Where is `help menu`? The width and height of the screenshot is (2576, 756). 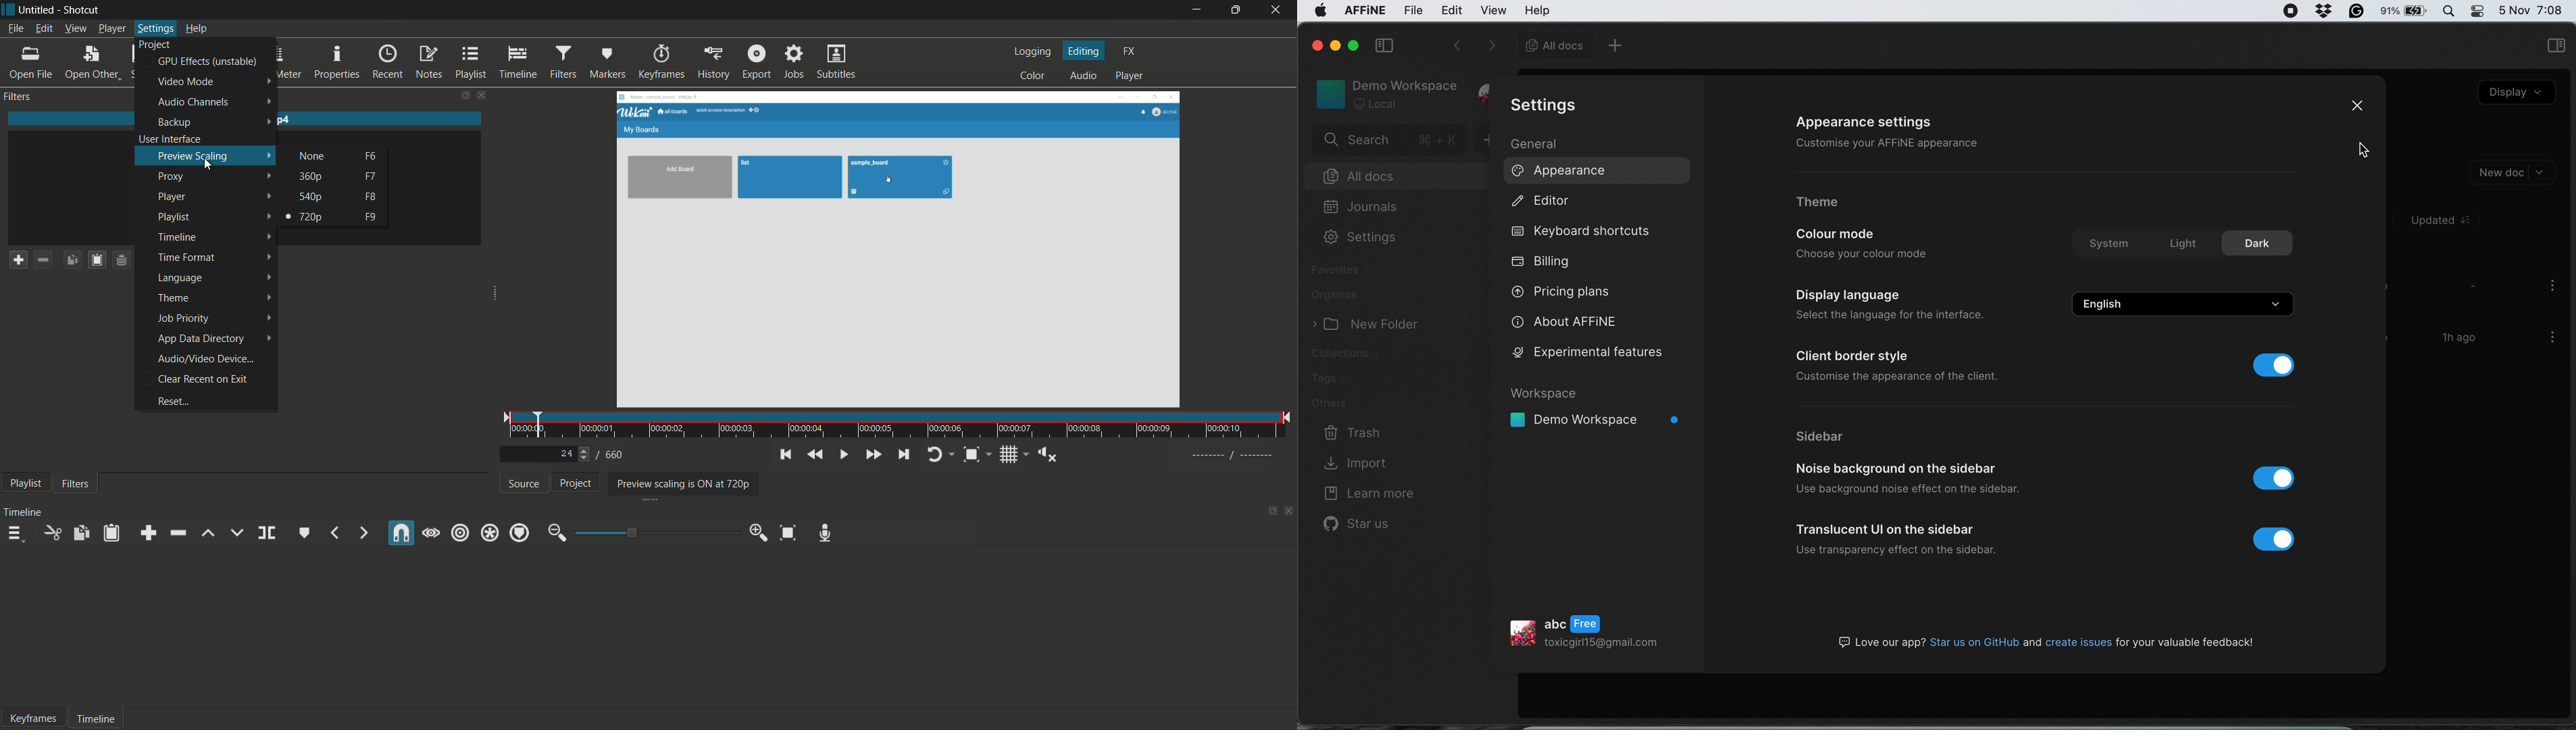
help menu is located at coordinates (195, 28).